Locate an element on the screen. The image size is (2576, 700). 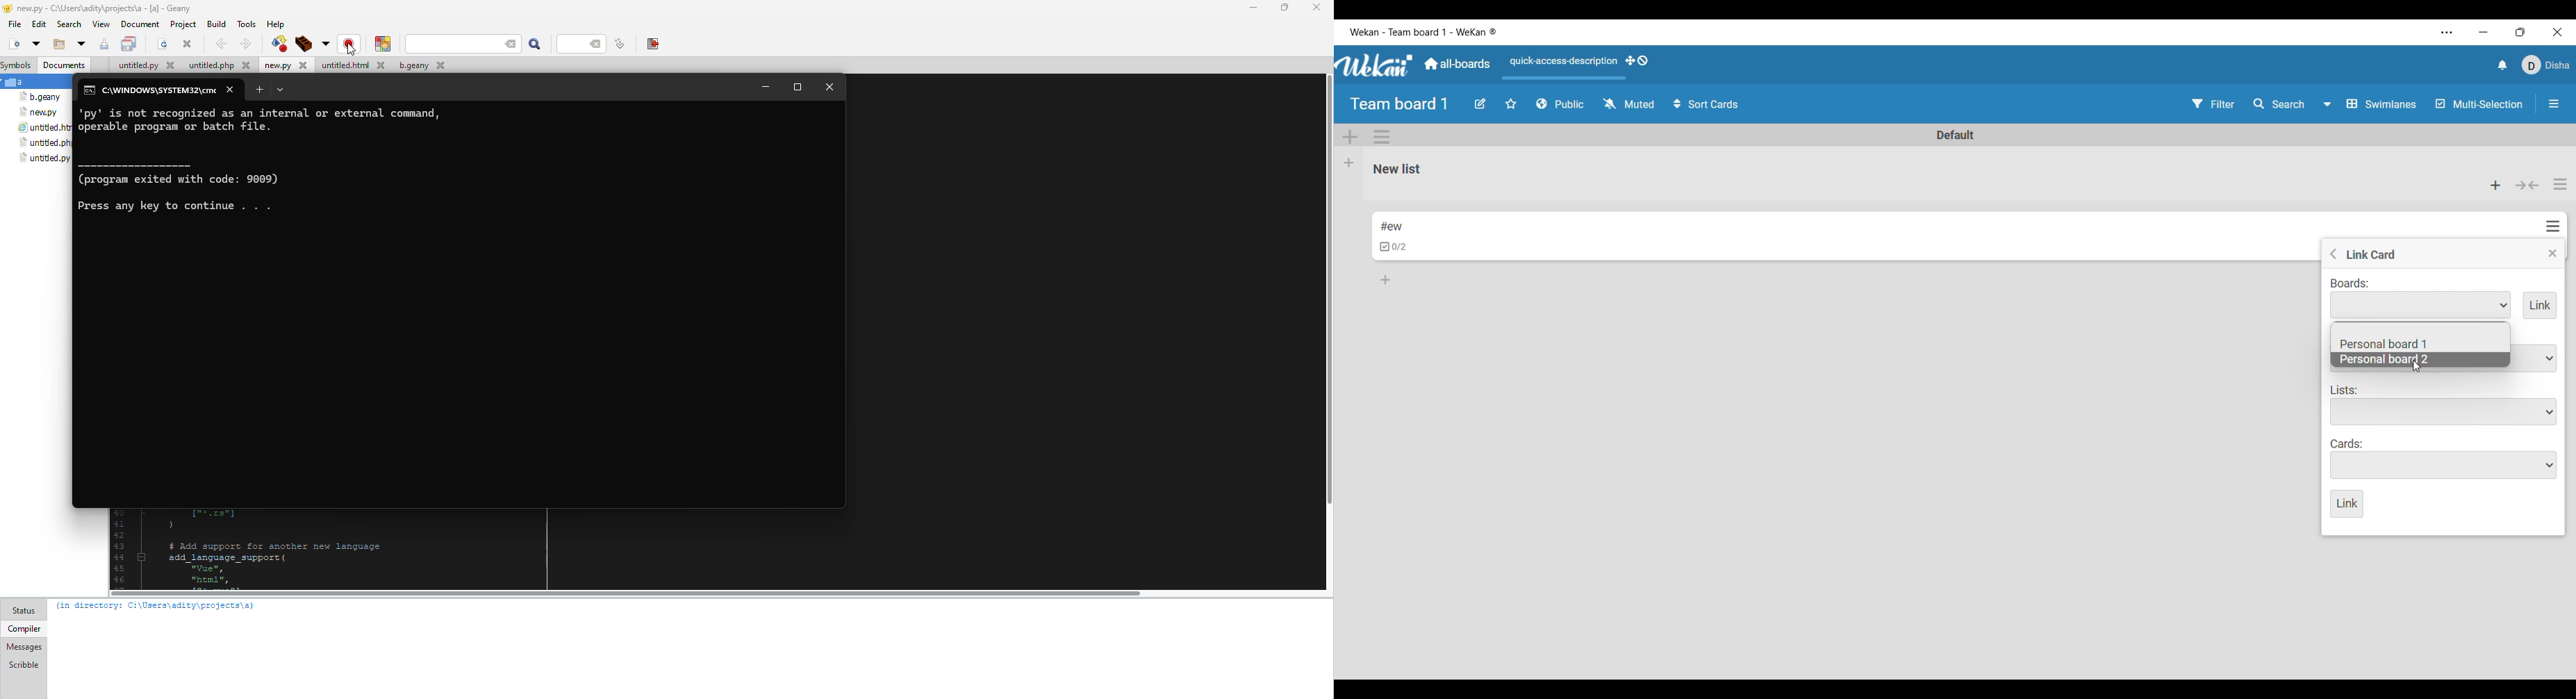
List options is located at coordinates (2444, 412).